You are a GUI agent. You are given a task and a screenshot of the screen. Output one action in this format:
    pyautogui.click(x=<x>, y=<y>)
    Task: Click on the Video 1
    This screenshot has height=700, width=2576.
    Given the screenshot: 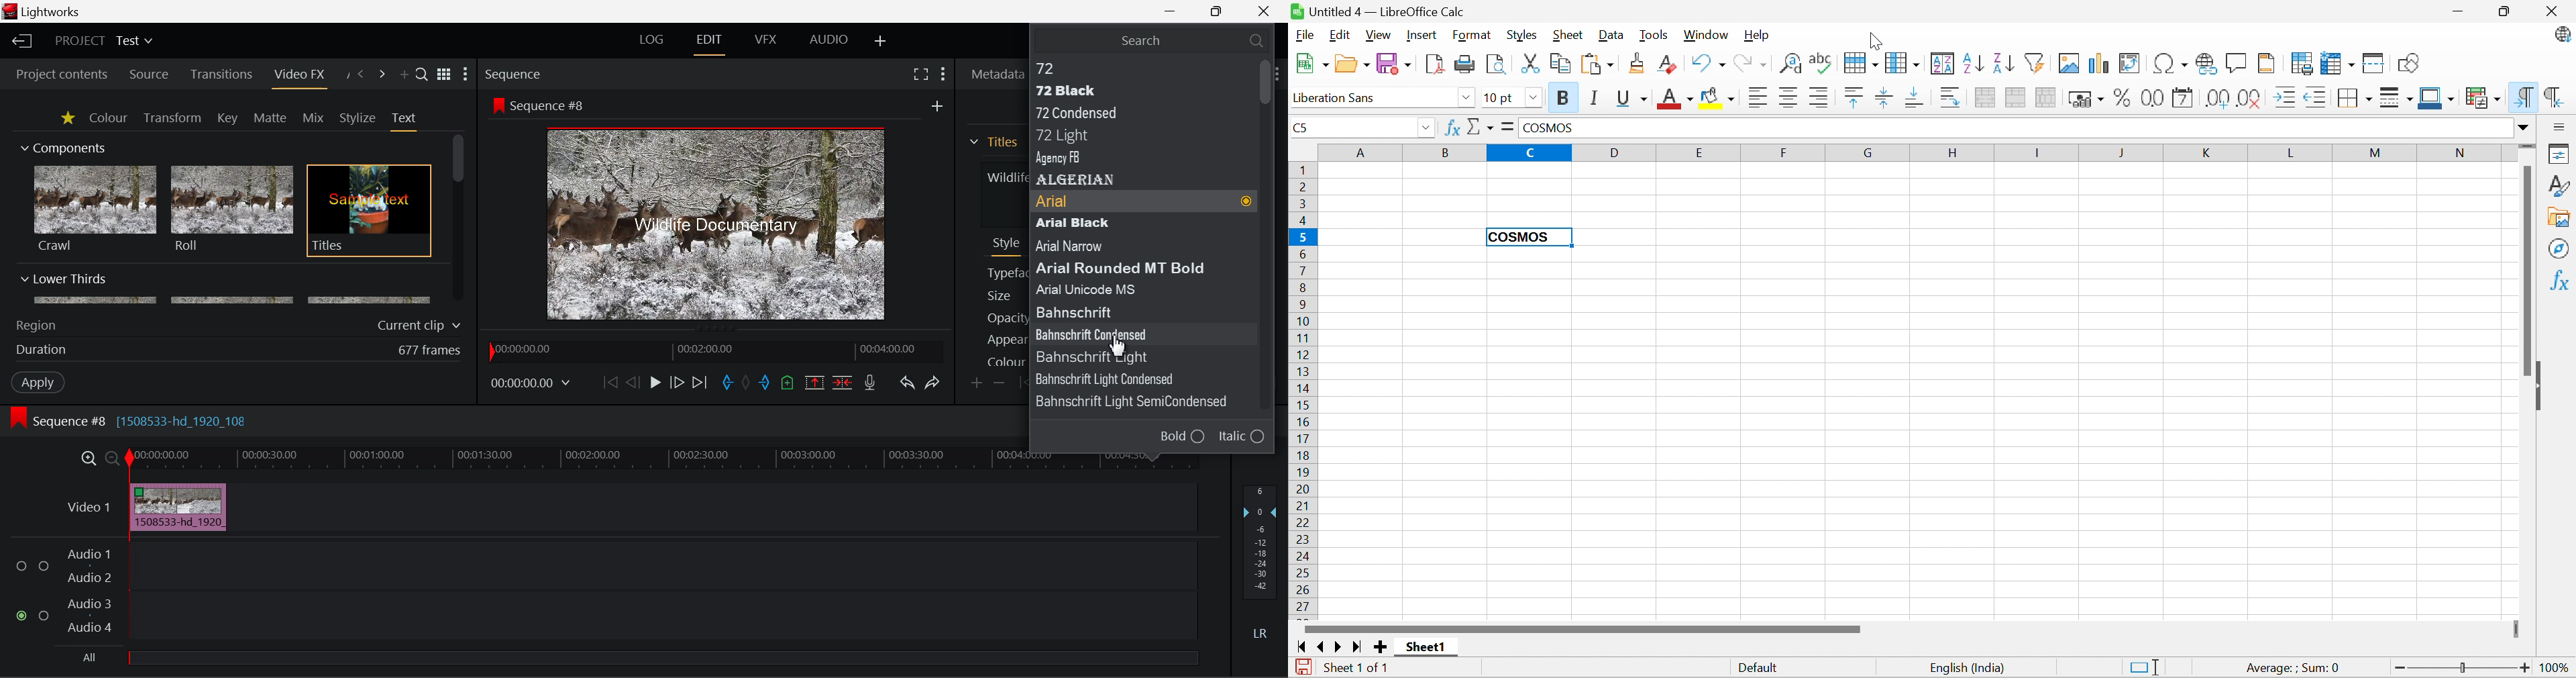 What is the action you would take?
    pyautogui.click(x=91, y=507)
    